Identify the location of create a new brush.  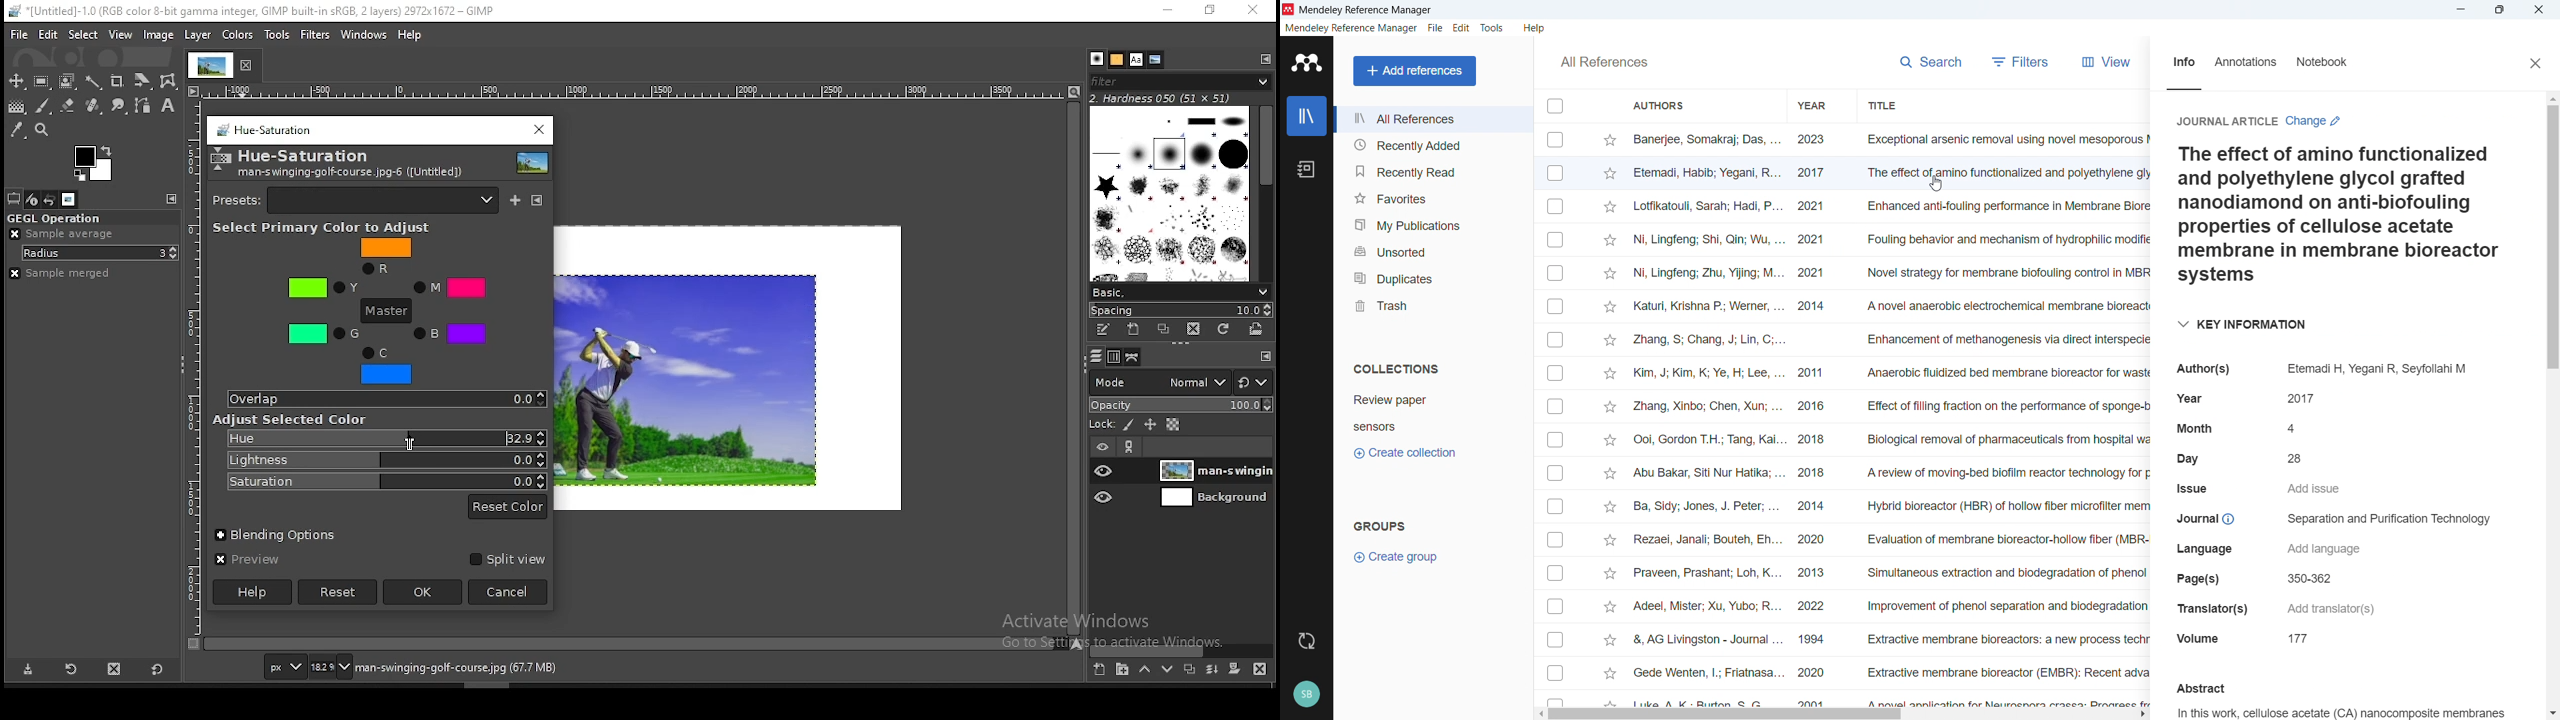
(1135, 331).